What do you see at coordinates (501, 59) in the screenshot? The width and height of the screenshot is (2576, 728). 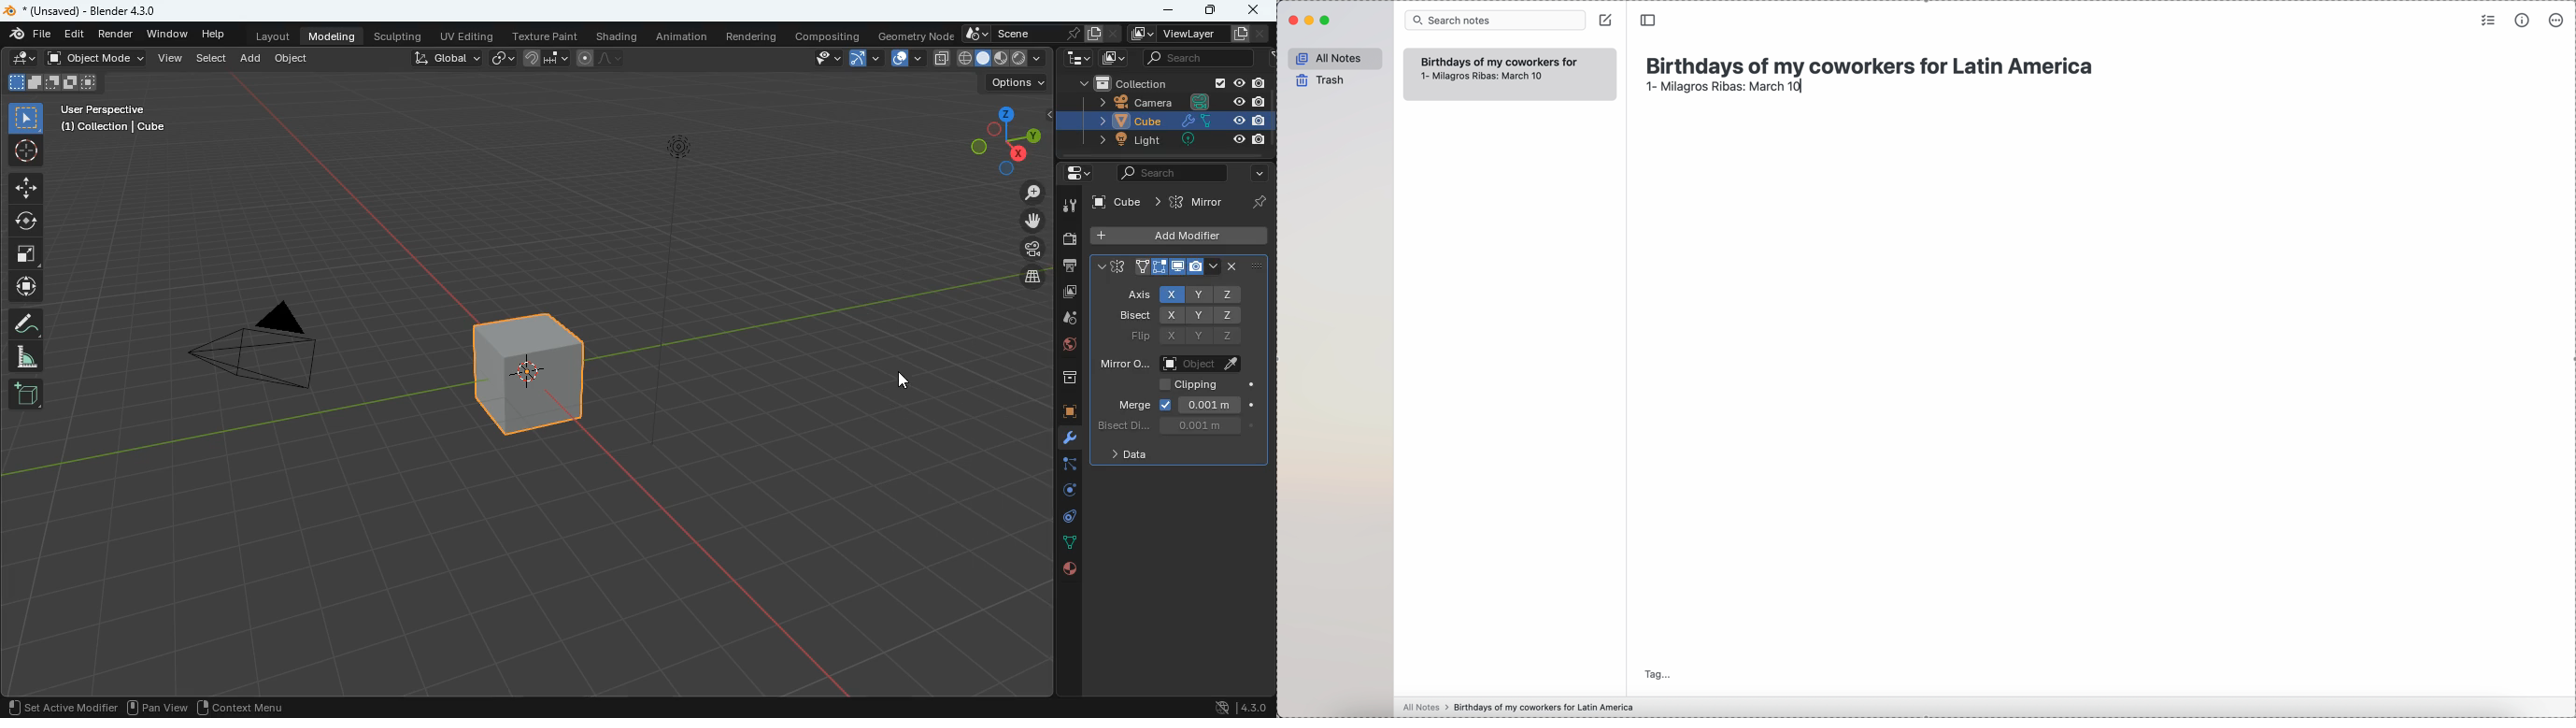 I see `link` at bounding box center [501, 59].